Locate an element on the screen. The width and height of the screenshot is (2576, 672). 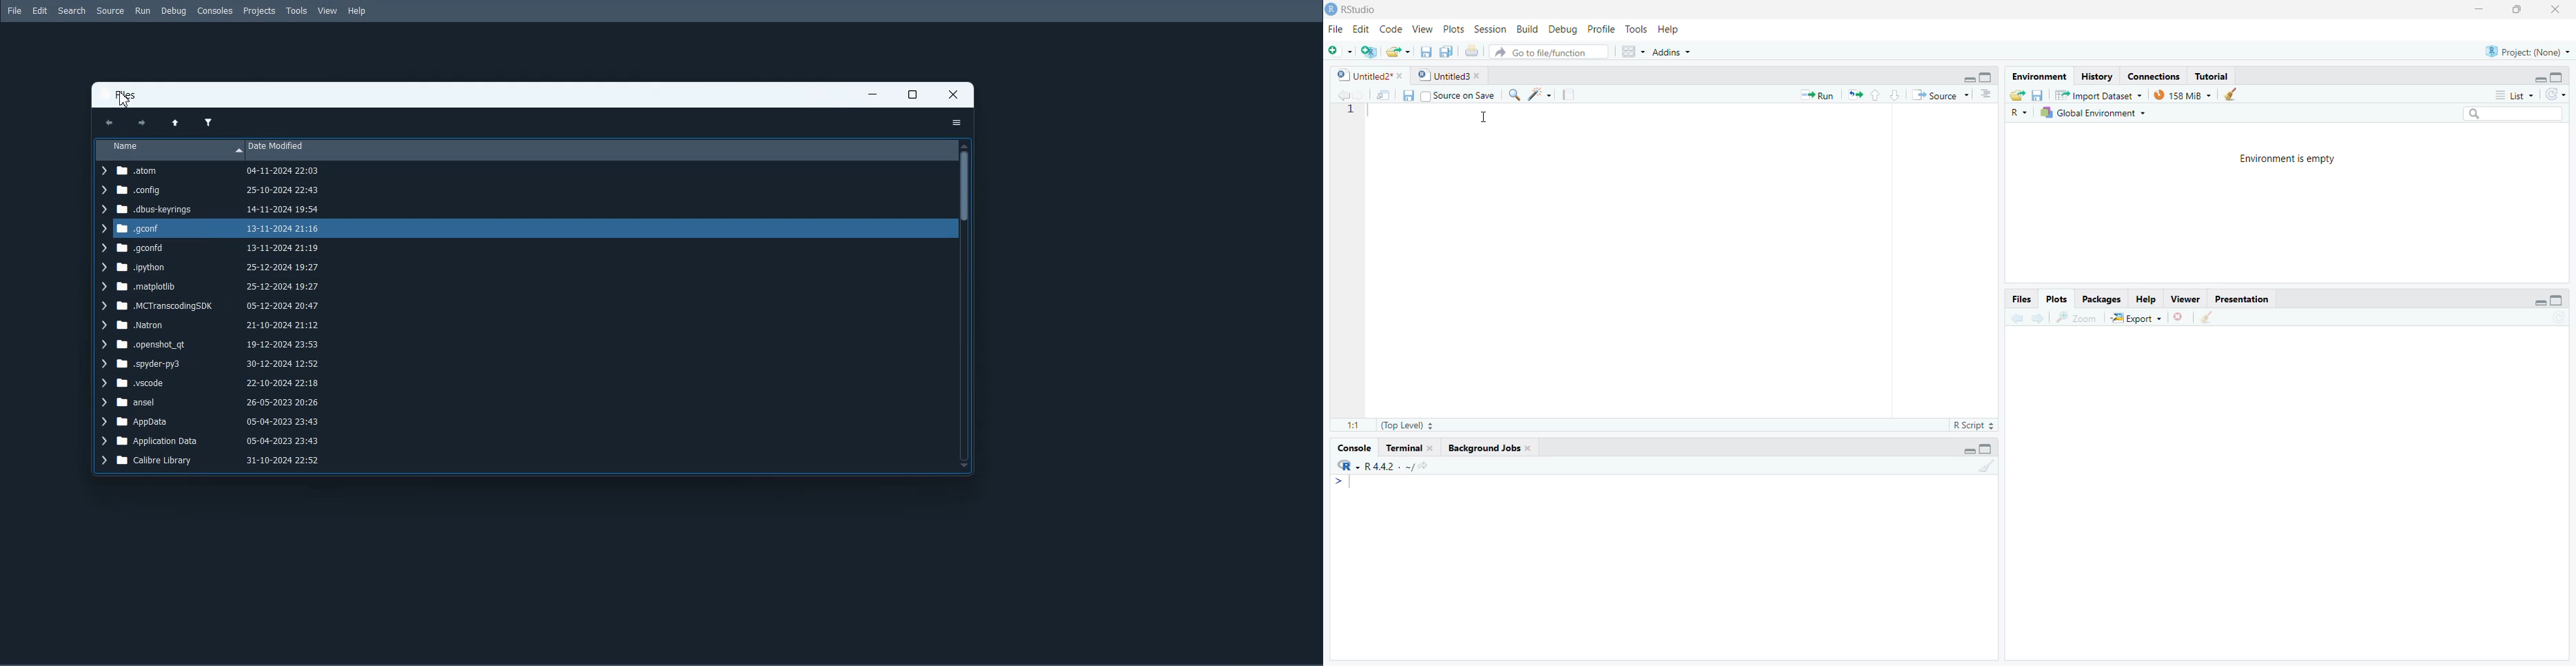
Help is located at coordinates (2146, 296).